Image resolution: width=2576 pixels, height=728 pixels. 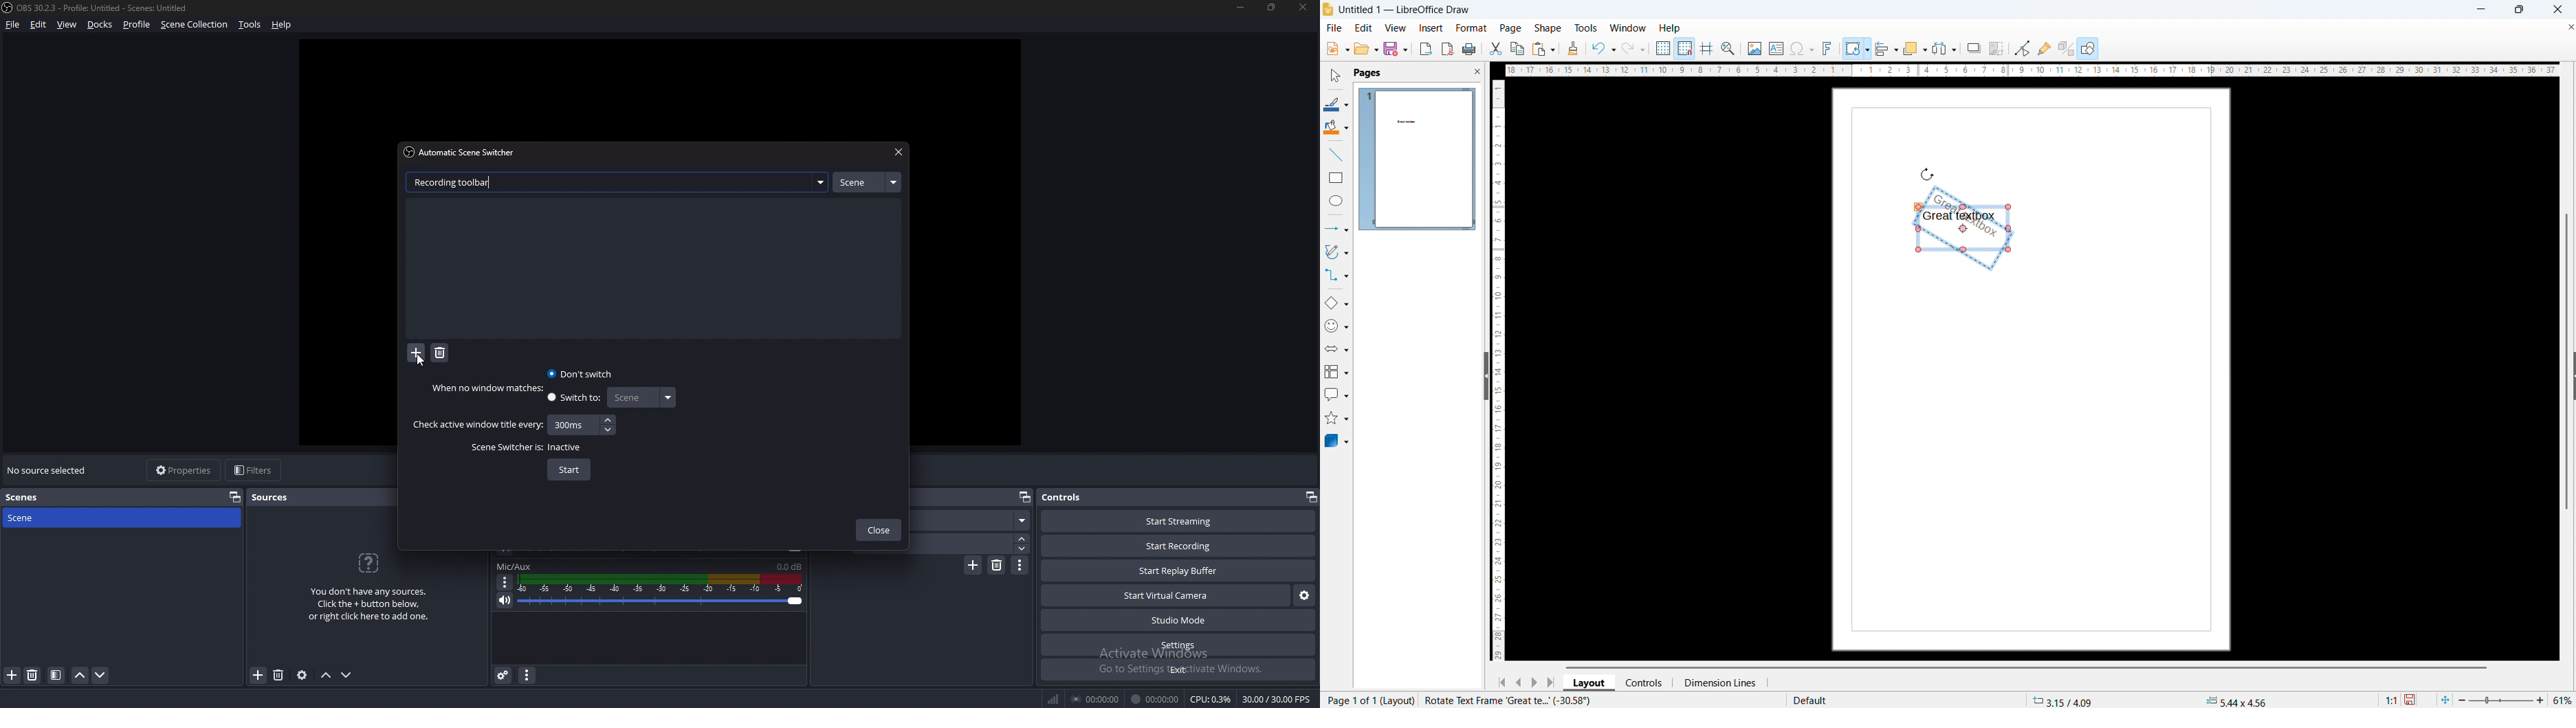 I want to click on Go to last page, so click(x=1552, y=682).